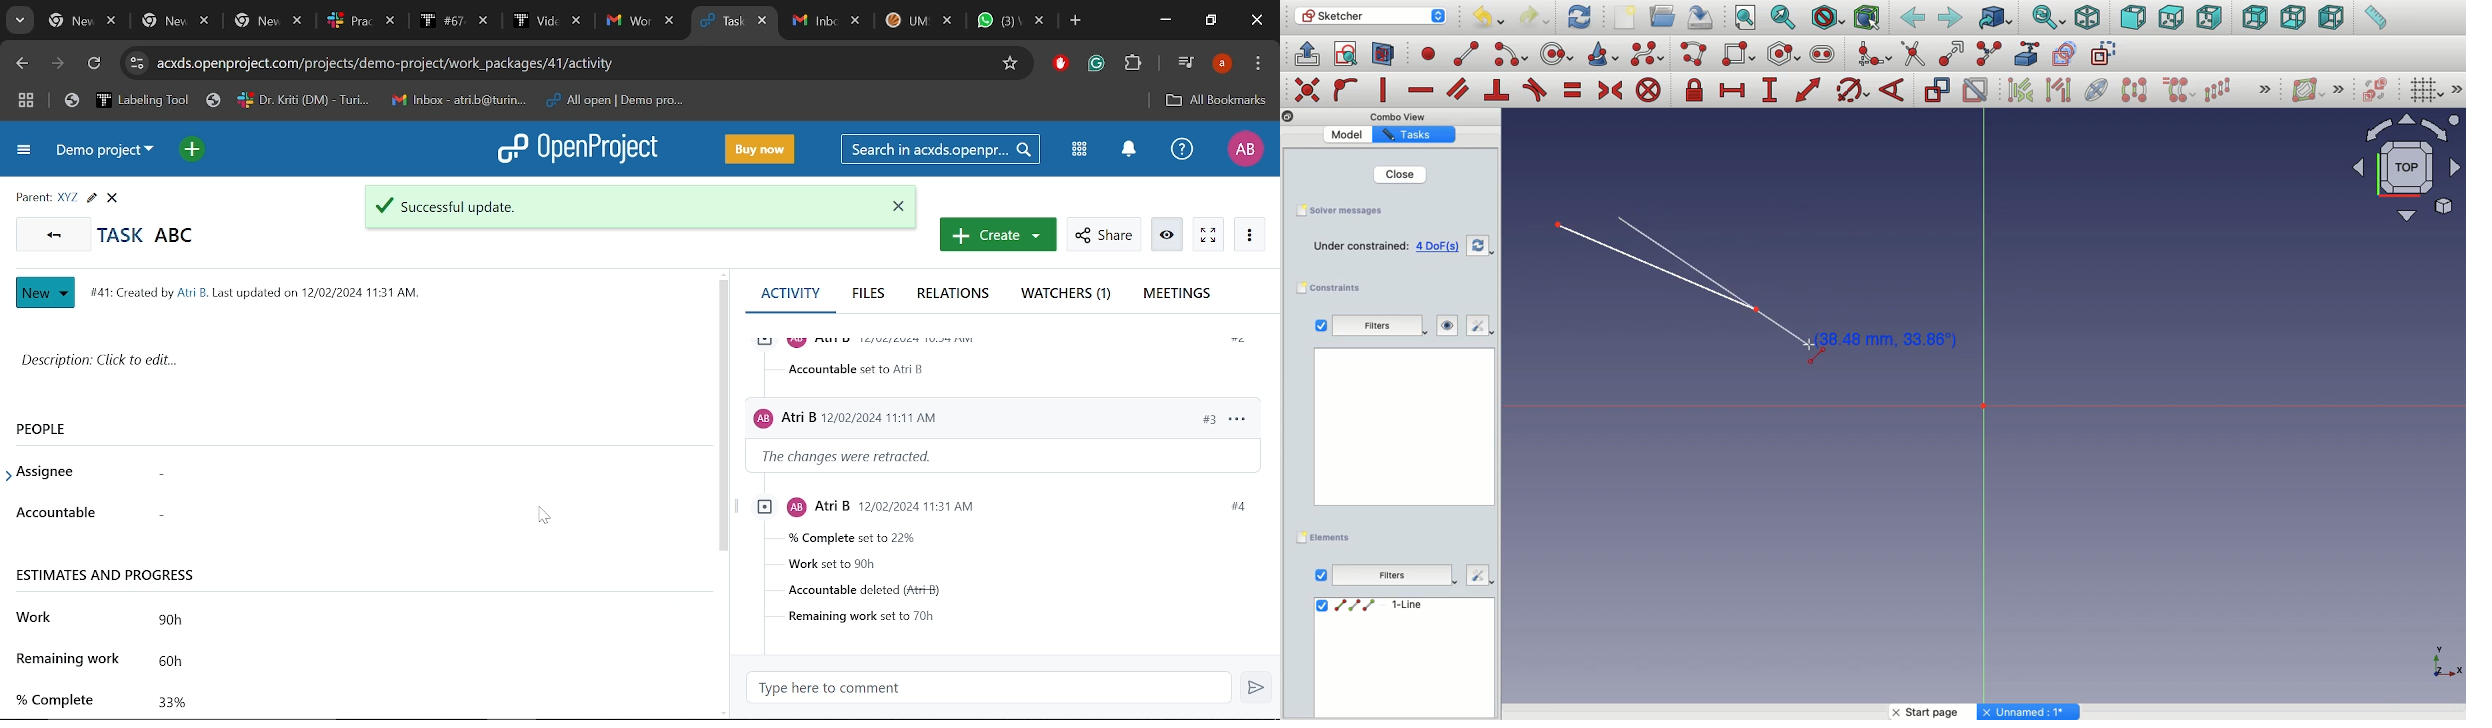 This screenshot has width=2492, height=728. I want to click on Value, so click(1347, 135).